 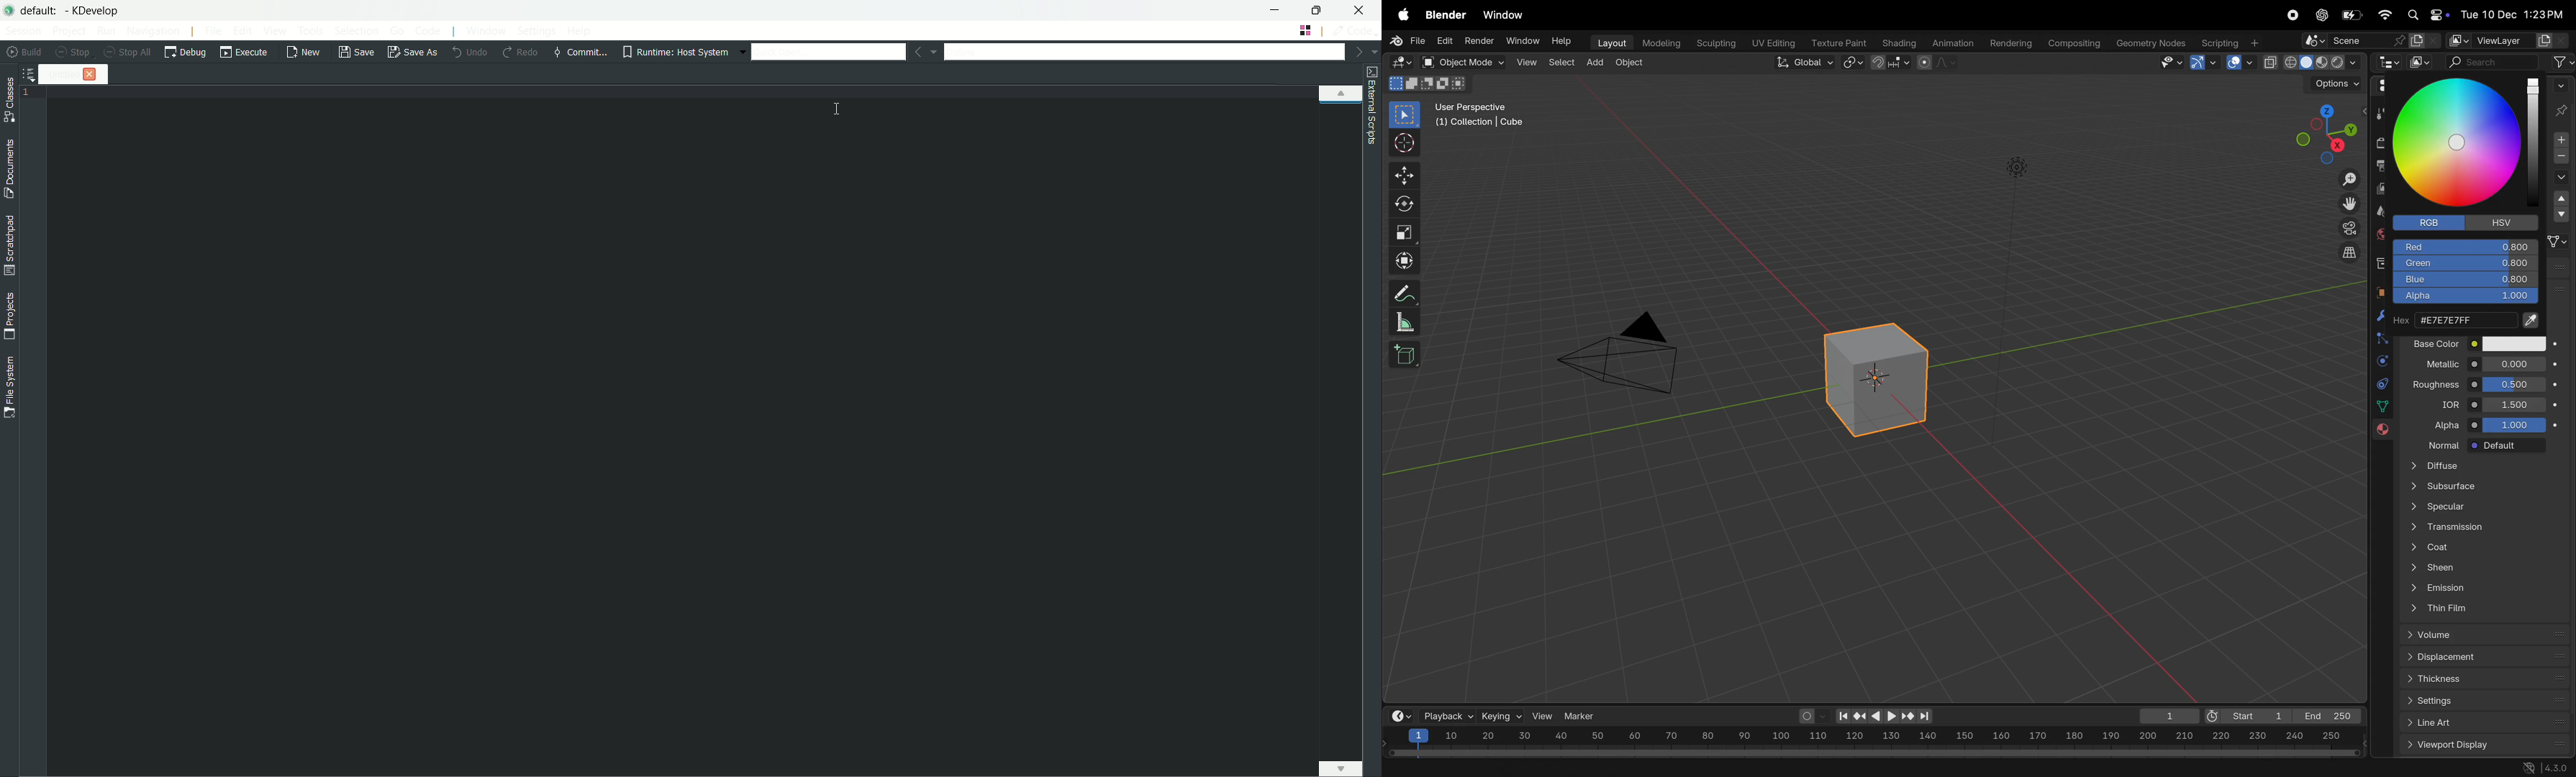 What do you see at coordinates (1523, 41) in the screenshot?
I see `Window` at bounding box center [1523, 41].